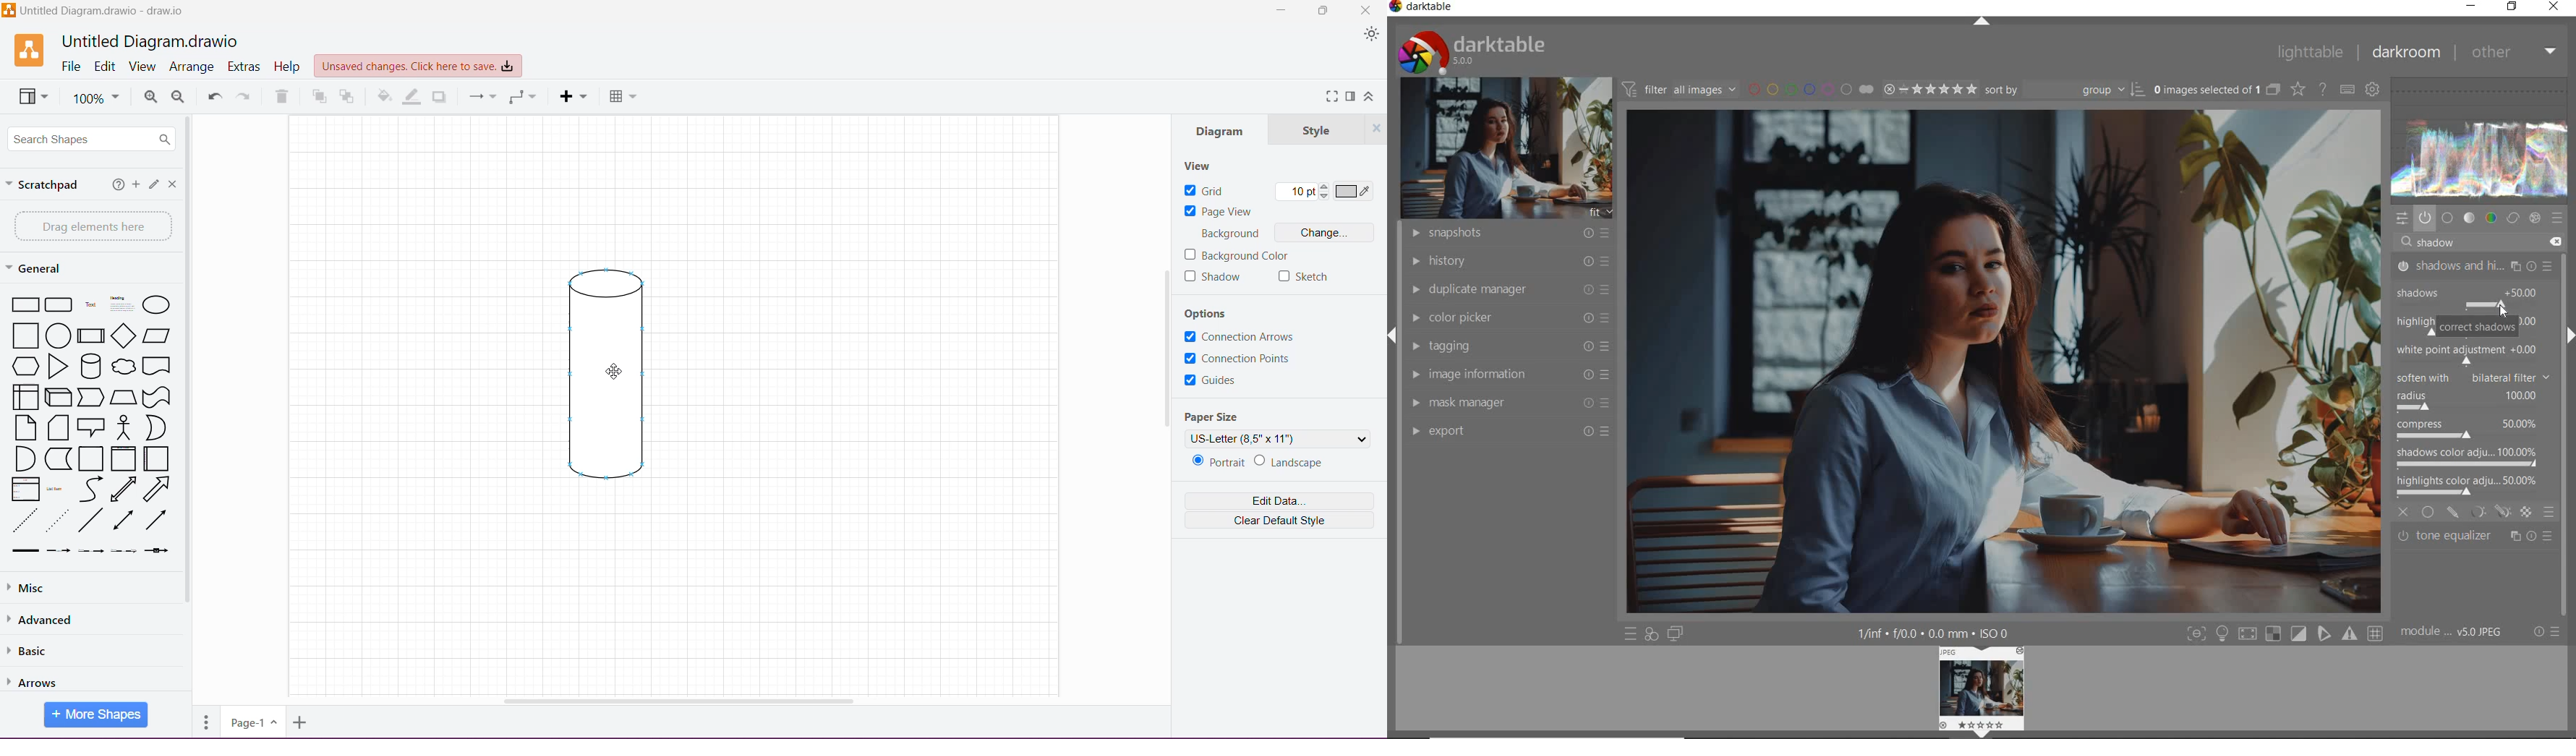 Image resolution: width=2576 pixels, height=756 pixels. I want to click on Table, so click(624, 98).